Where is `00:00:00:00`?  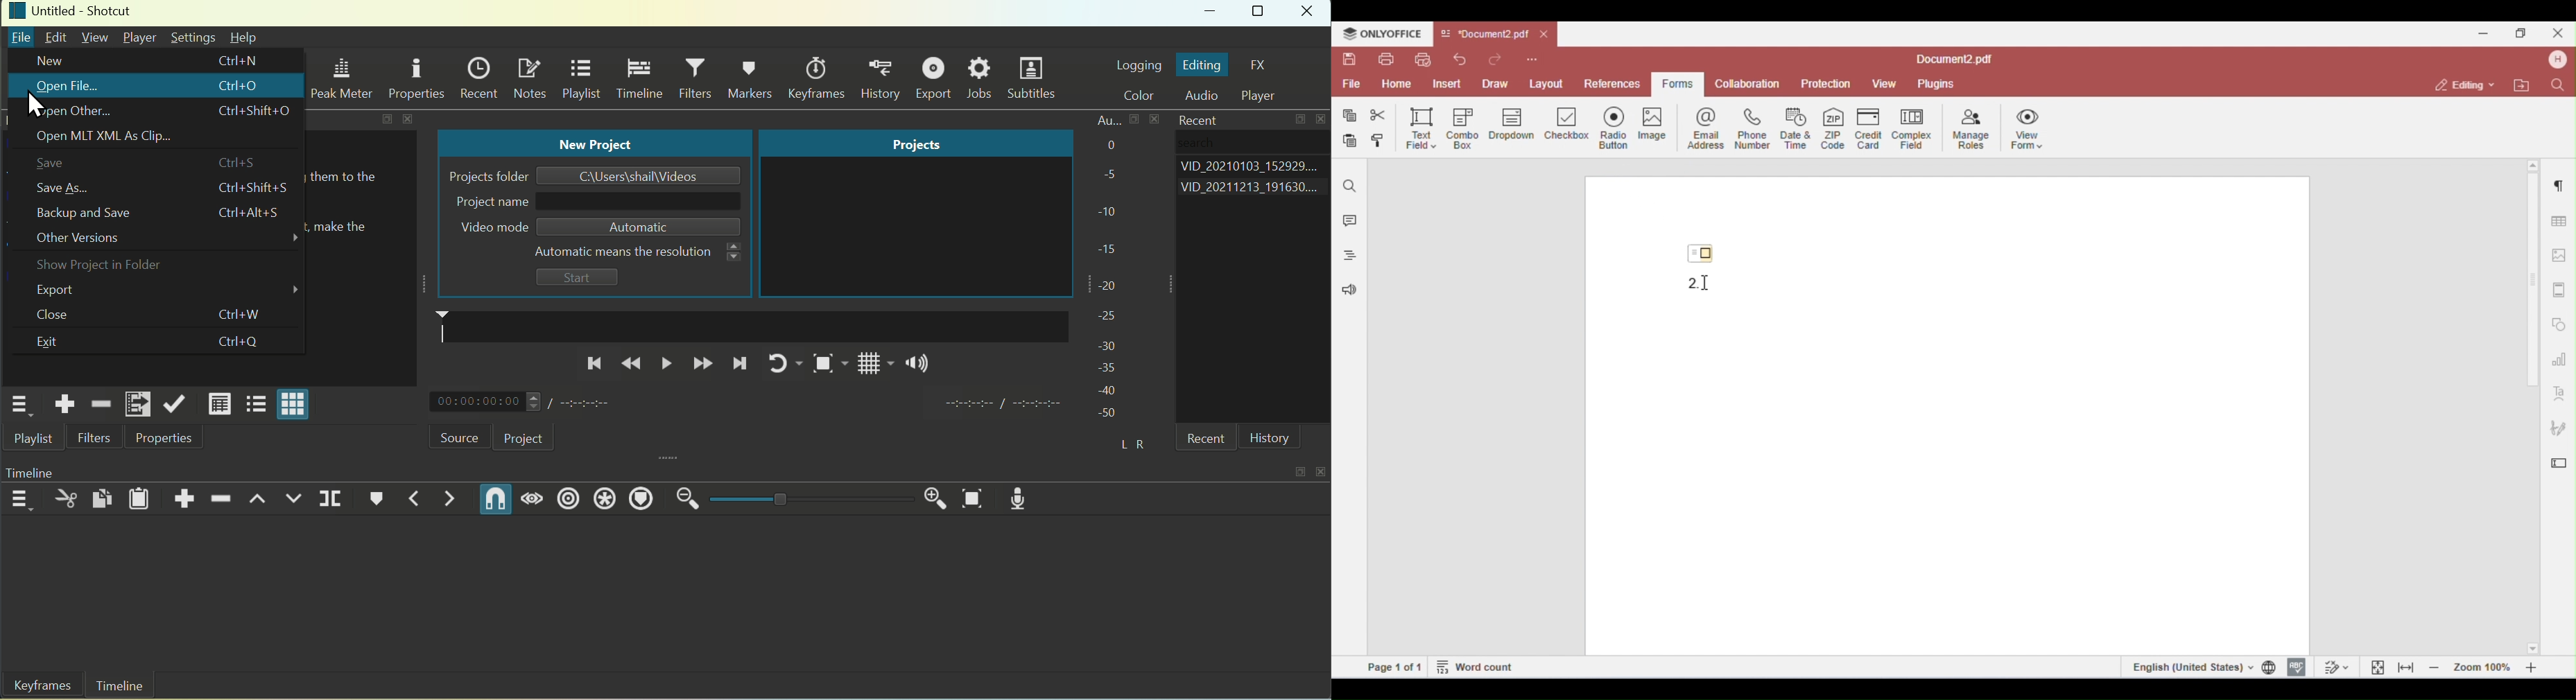 00:00:00:00 is located at coordinates (482, 403).